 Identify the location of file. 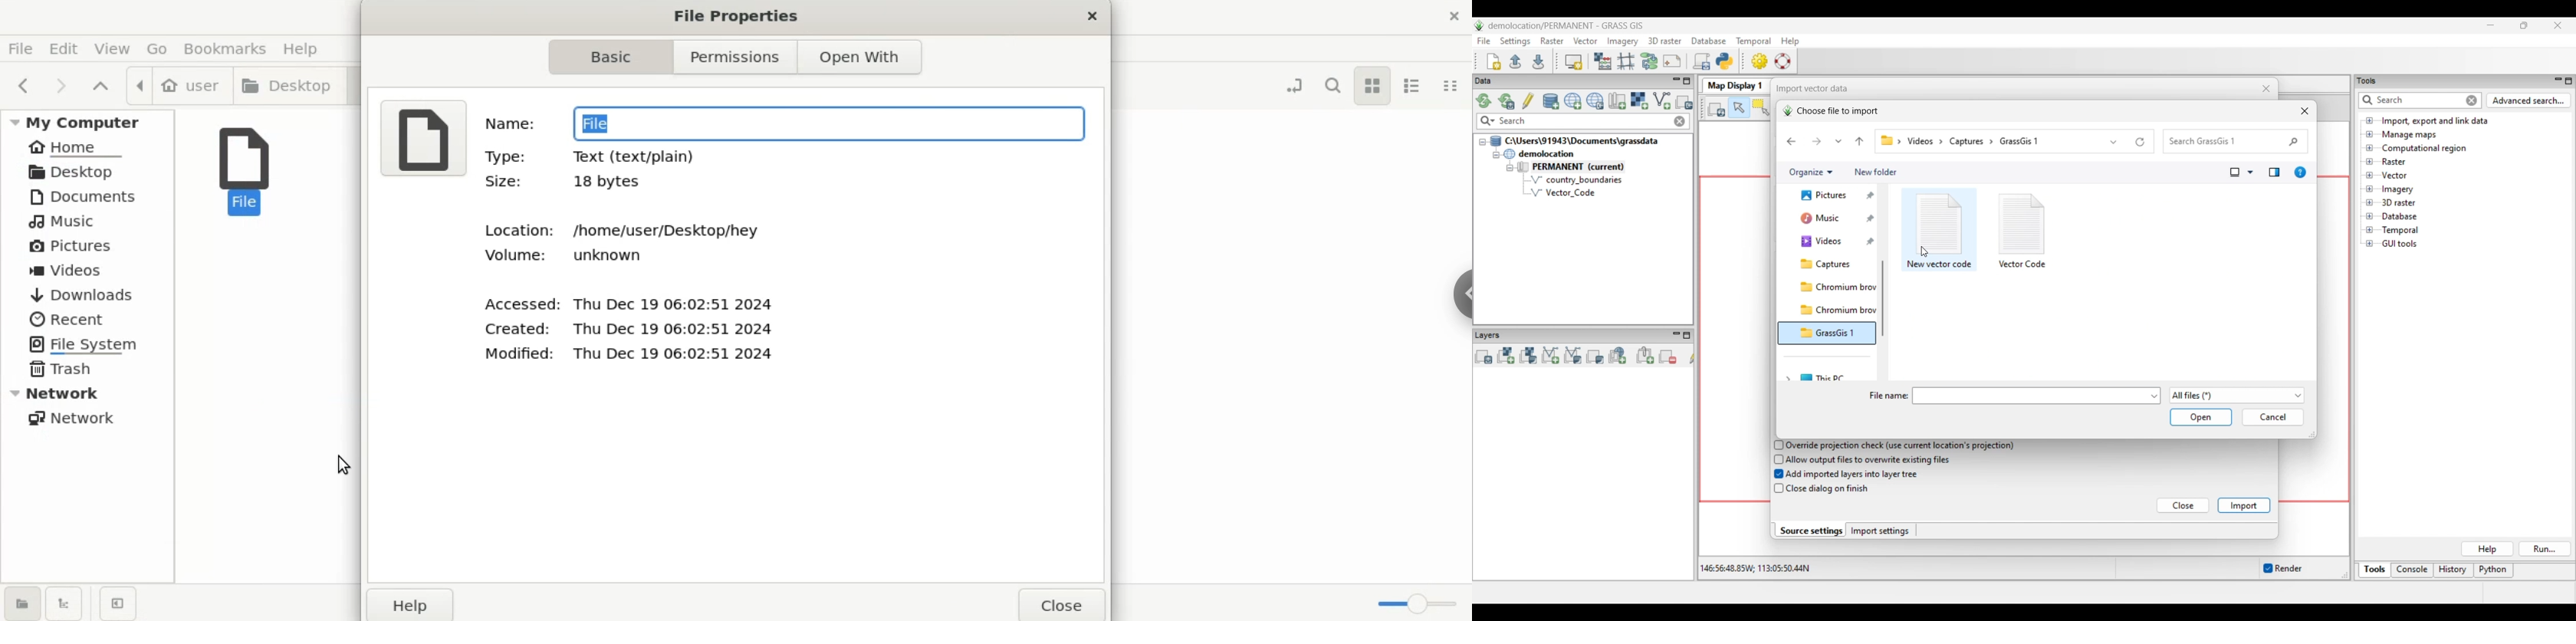
(250, 166).